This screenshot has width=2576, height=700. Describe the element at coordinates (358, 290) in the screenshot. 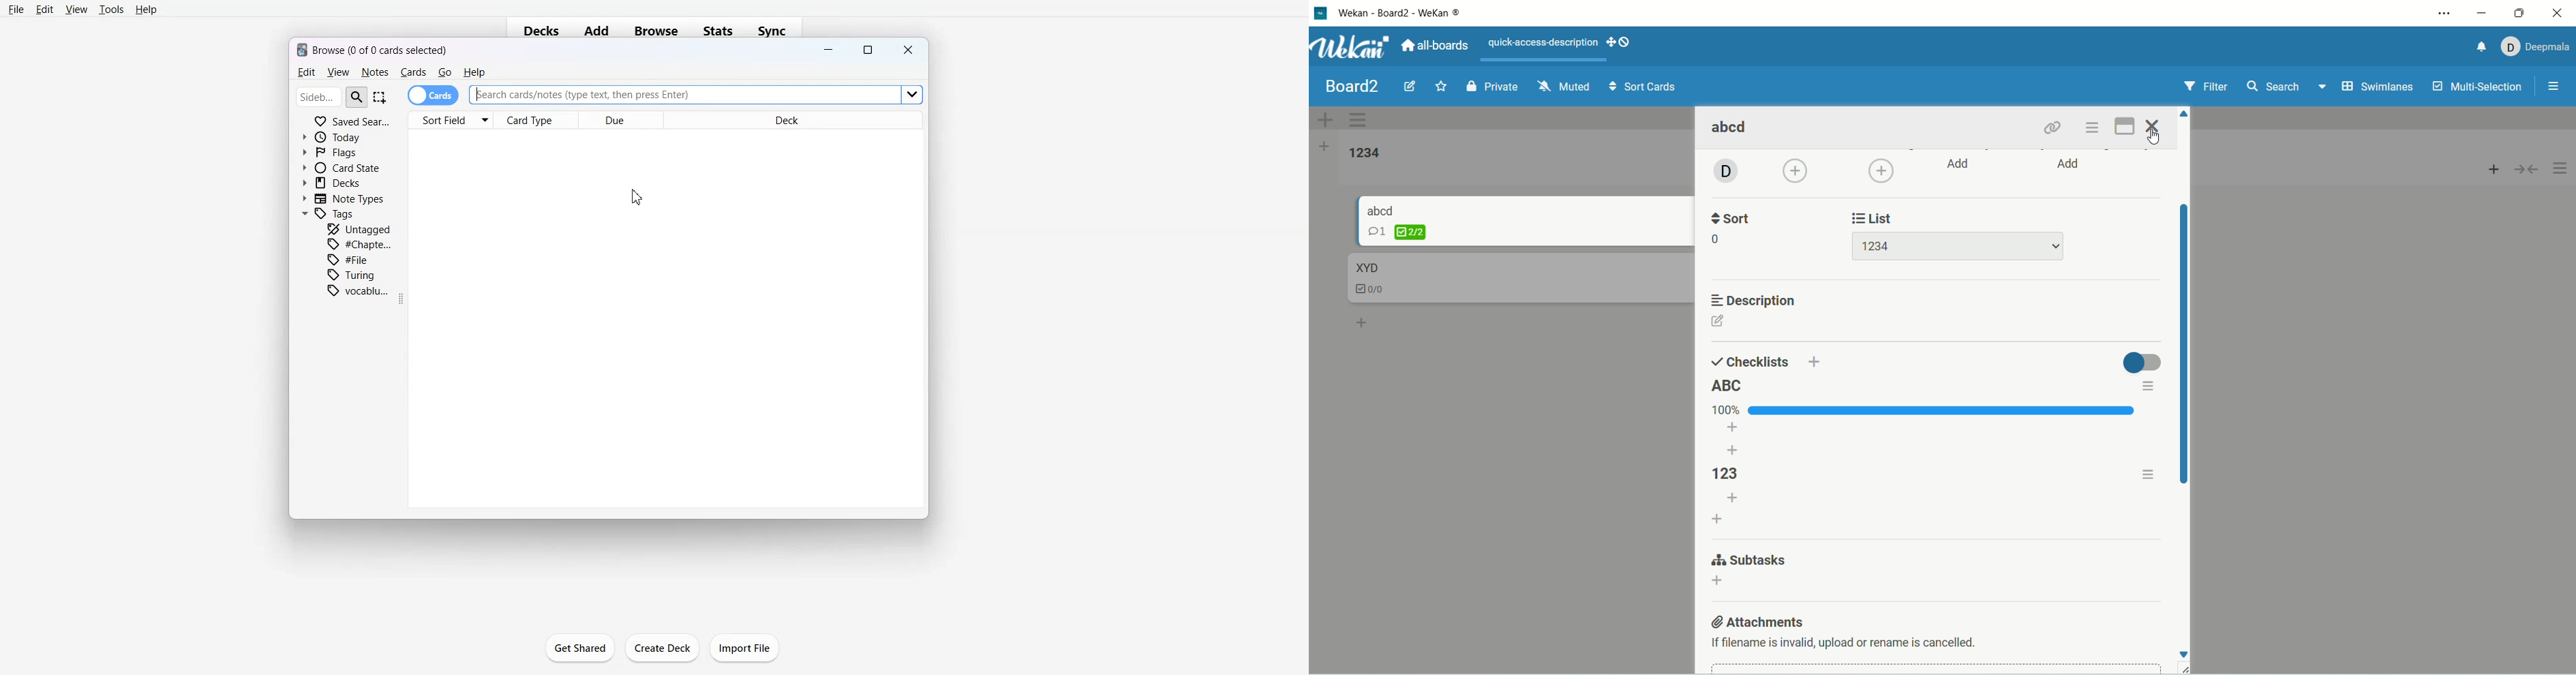

I see `Vocabulary` at that location.